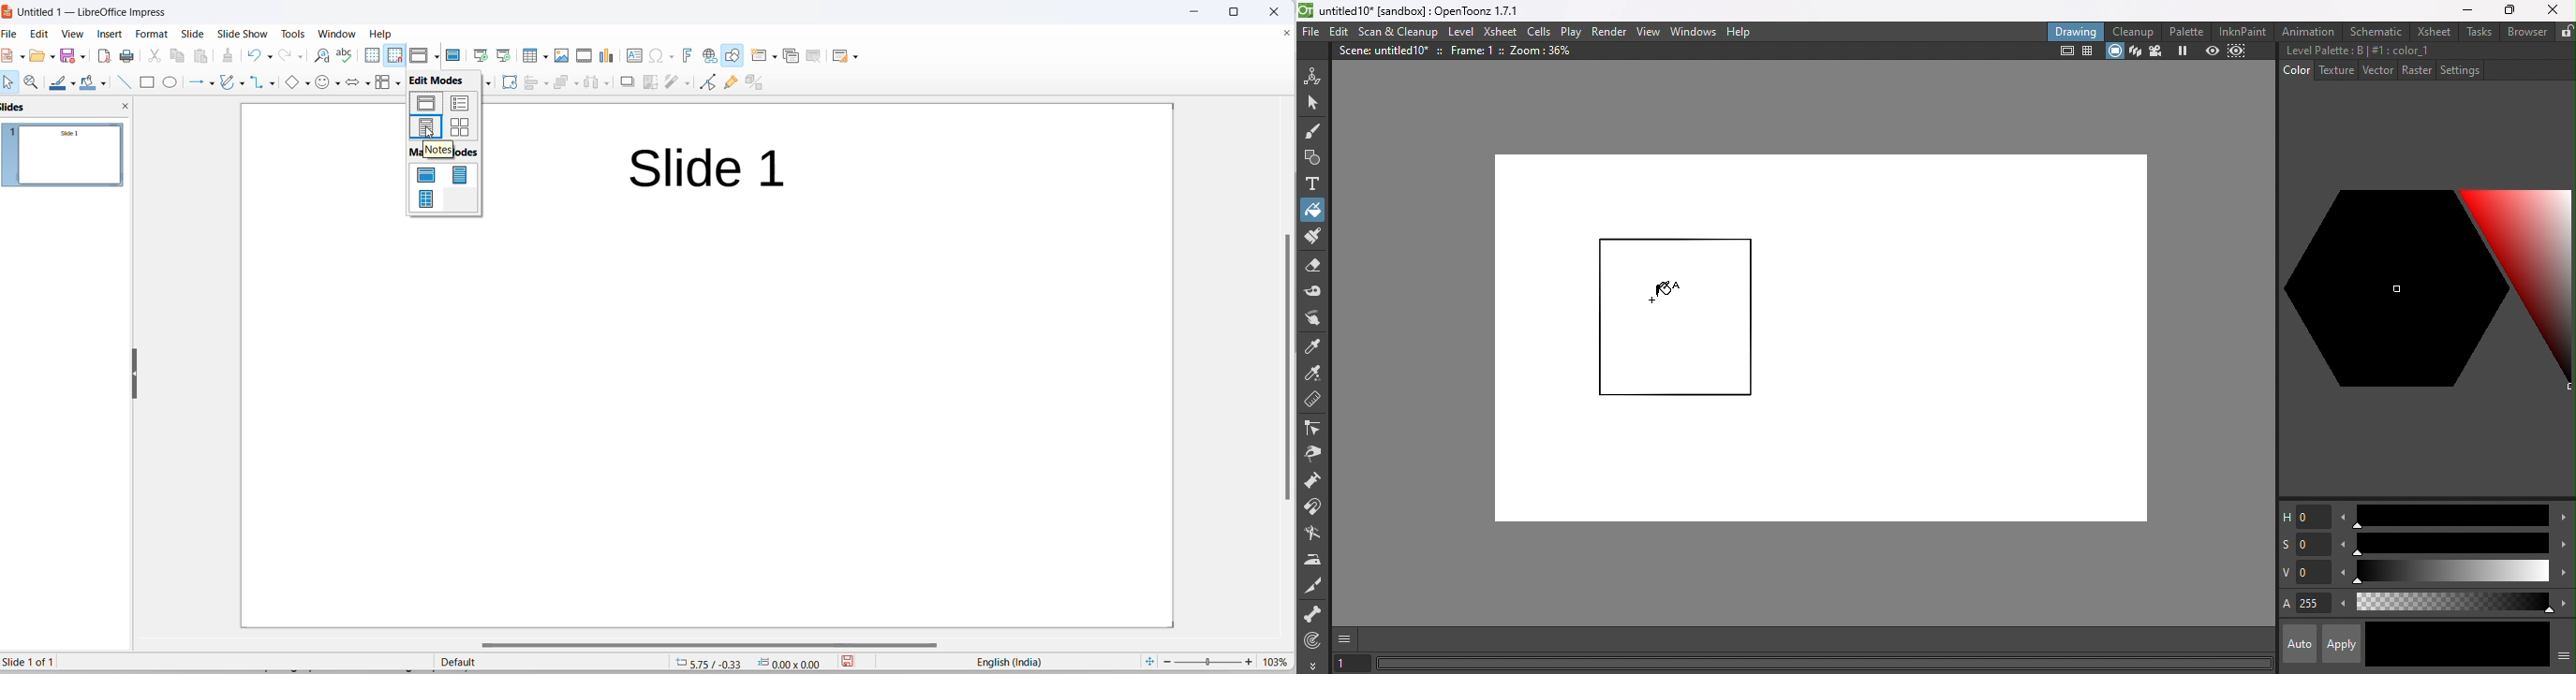 Image resolution: width=2576 pixels, height=700 pixels. What do you see at coordinates (373, 55) in the screenshot?
I see `display grid` at bounding box center [373, 55].